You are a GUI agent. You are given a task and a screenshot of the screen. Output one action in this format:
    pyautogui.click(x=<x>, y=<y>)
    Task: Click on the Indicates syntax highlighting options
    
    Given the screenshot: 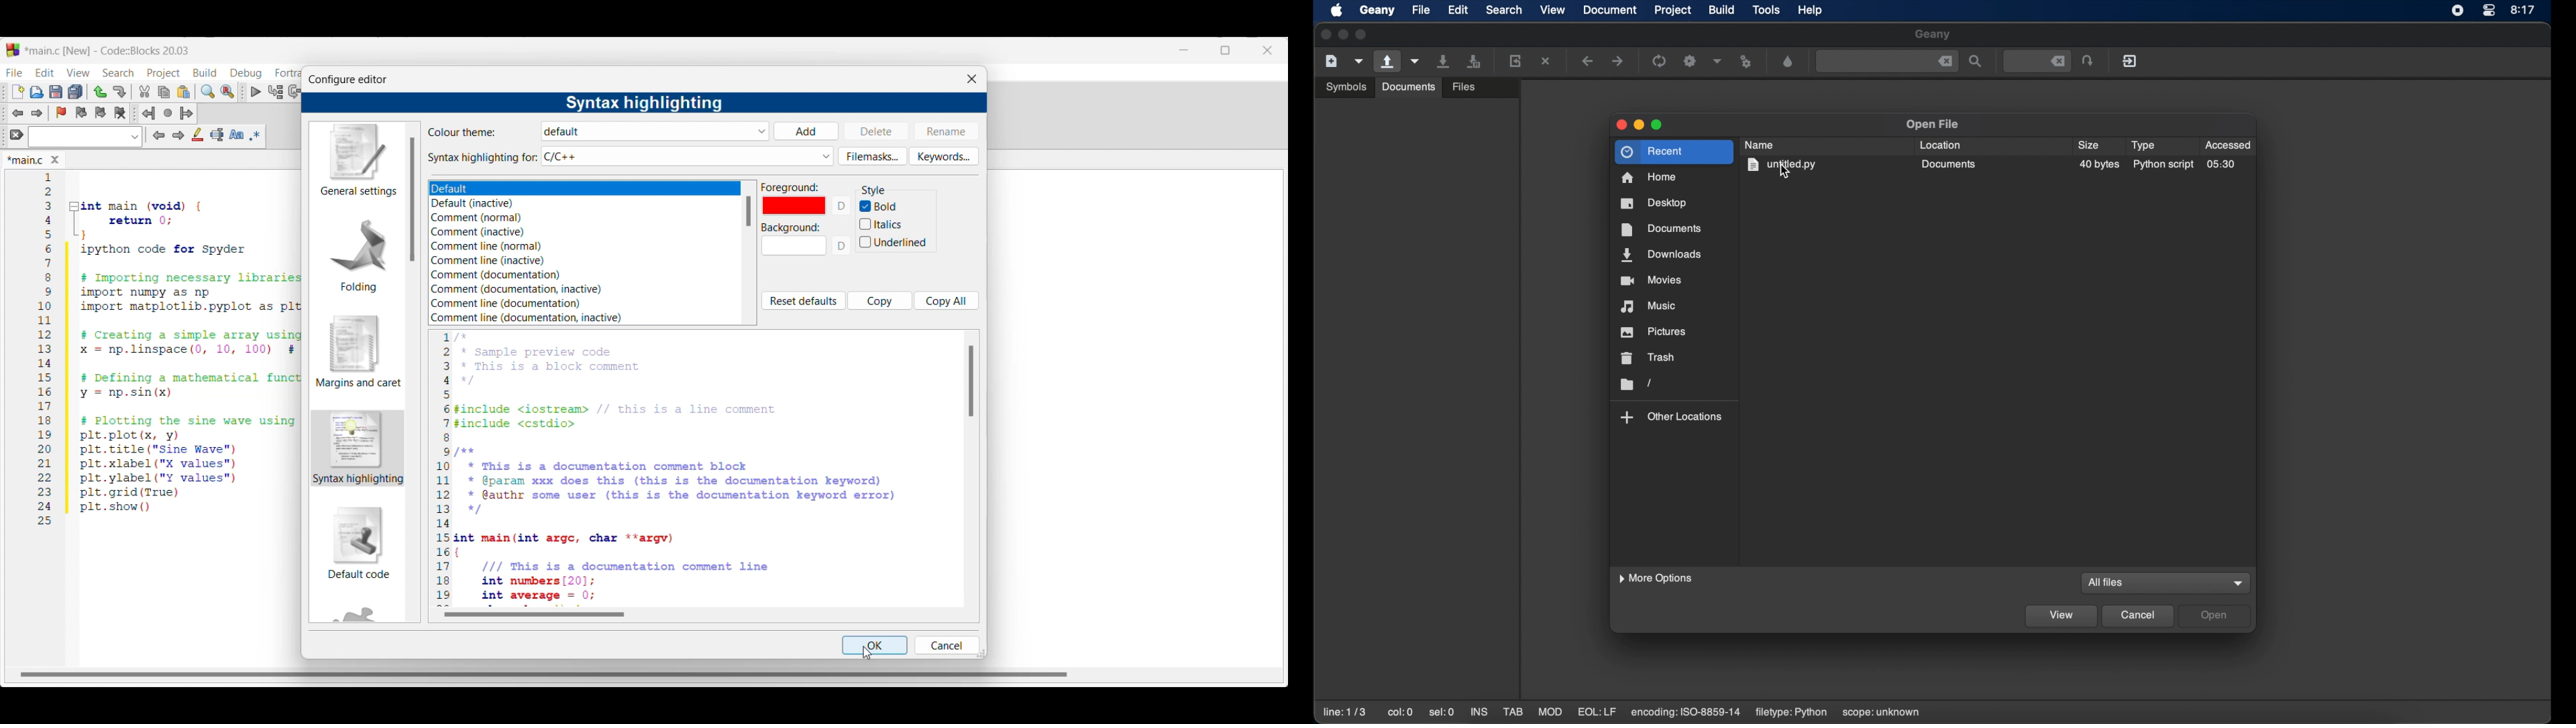 What is the action you would take?
    pyautogui.click(x=483, y=158)
    